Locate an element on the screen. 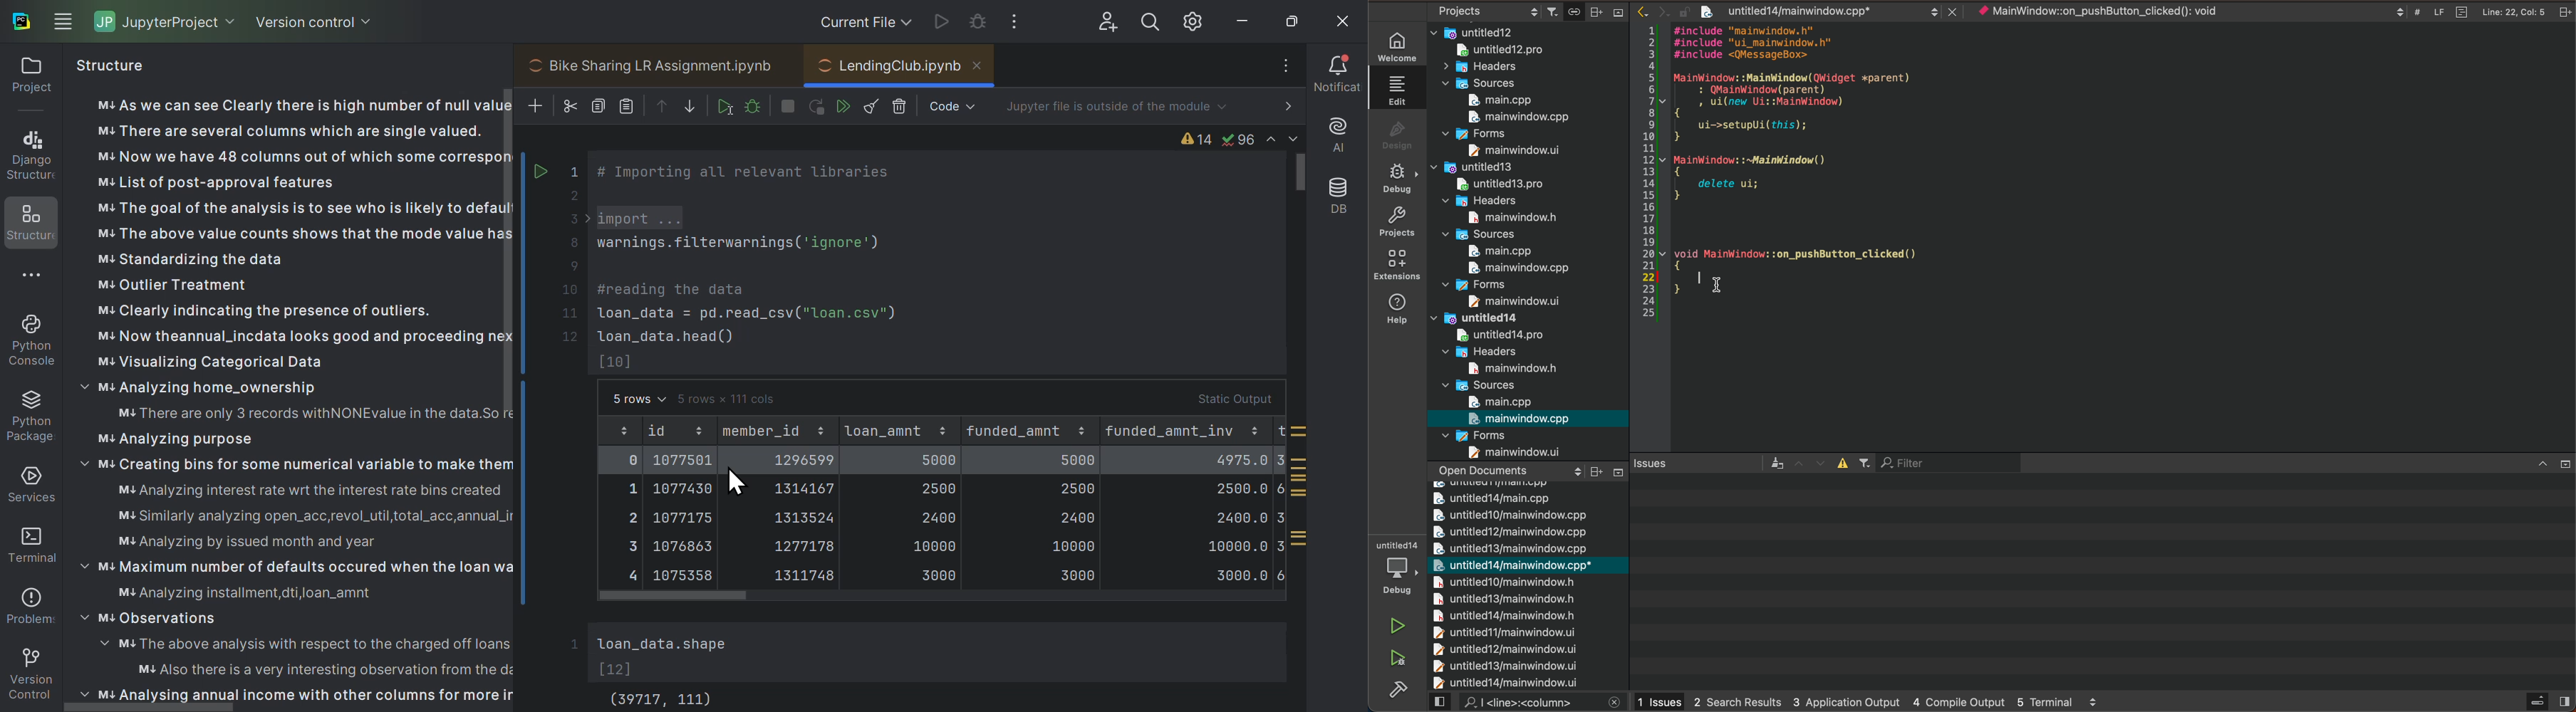 The height and width of the screenshot is (728, 2576). filed is located at coordinates (1829, 11).